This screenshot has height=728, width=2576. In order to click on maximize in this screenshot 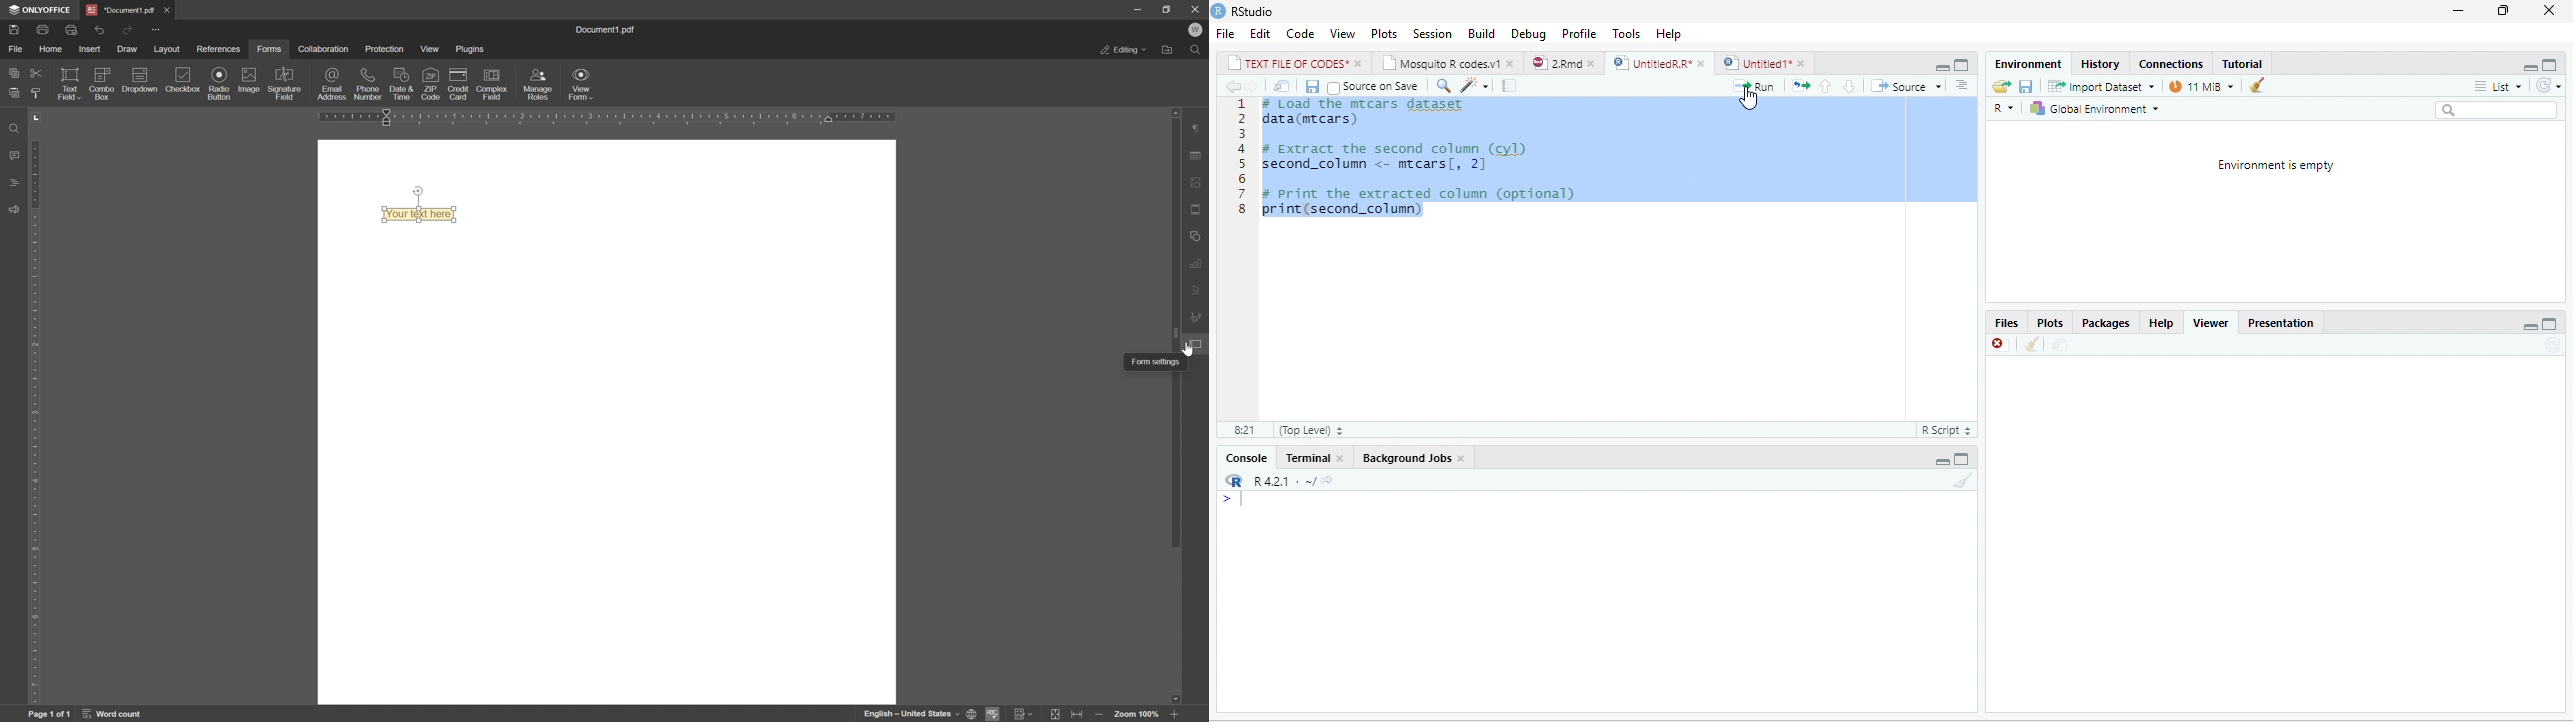, I will do `click(1963, 457)`.